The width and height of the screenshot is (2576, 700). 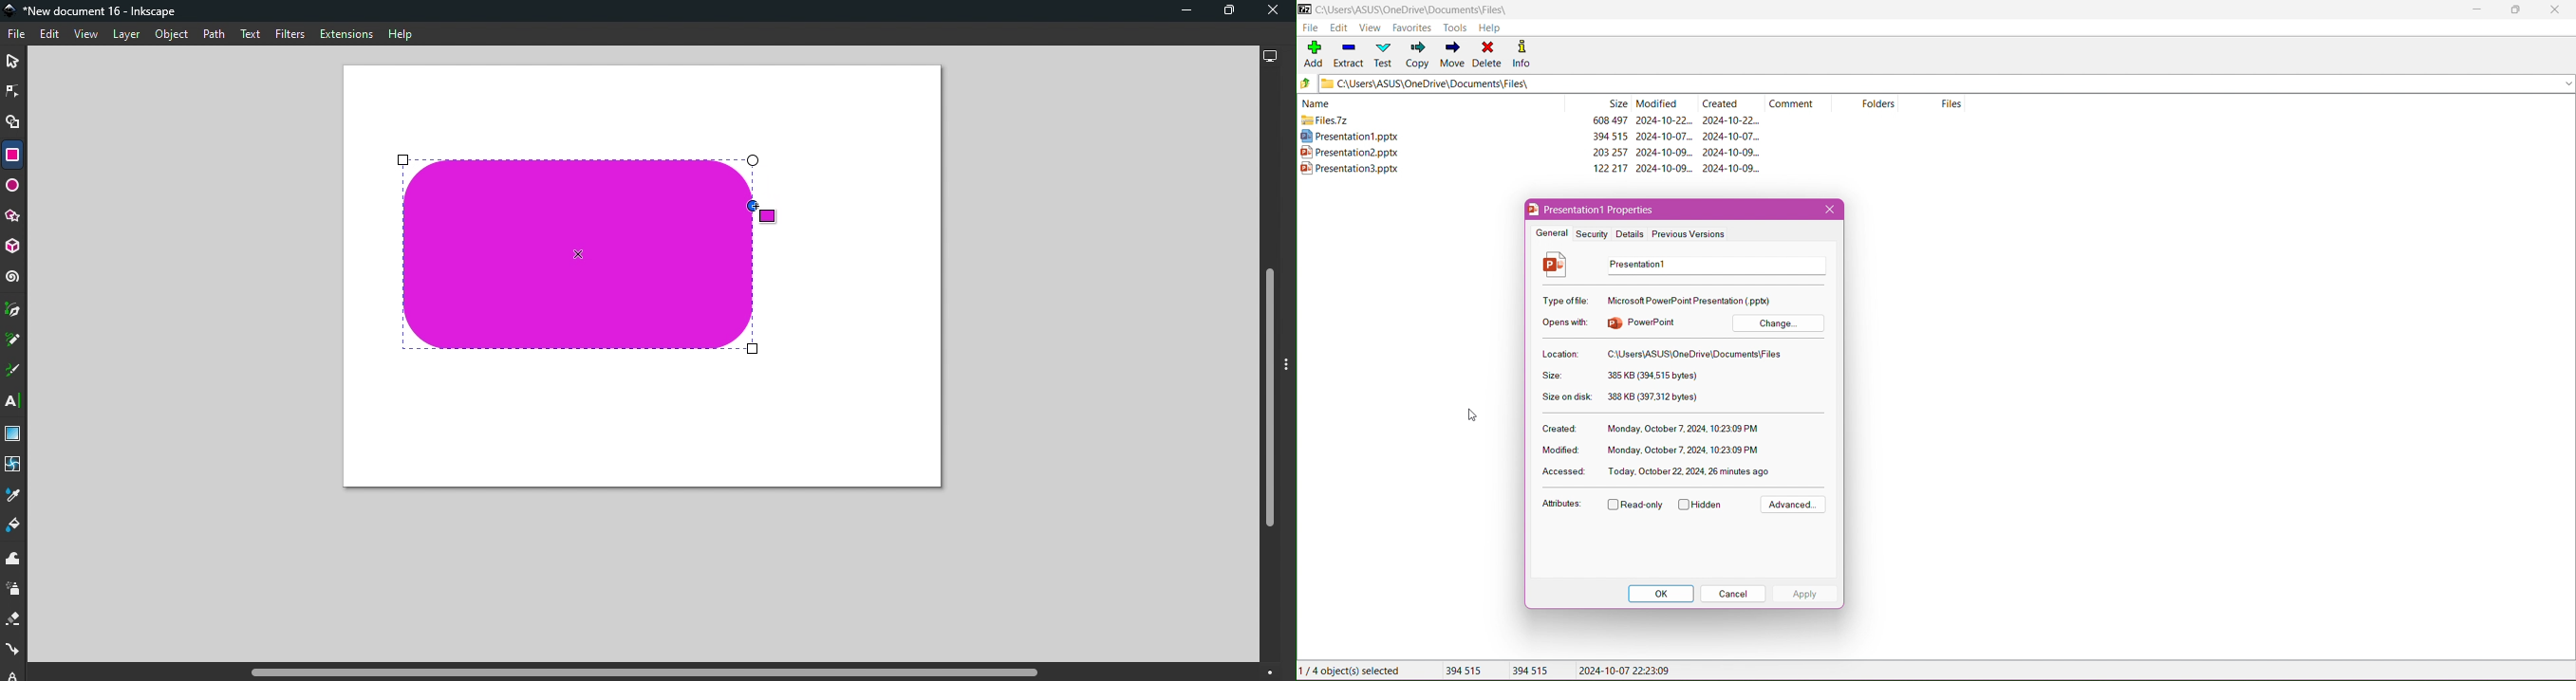 What do you see at coordinates (1665, 120) in the screenshot?
I see `2024-10-22` at bounding box center [1665, 120].